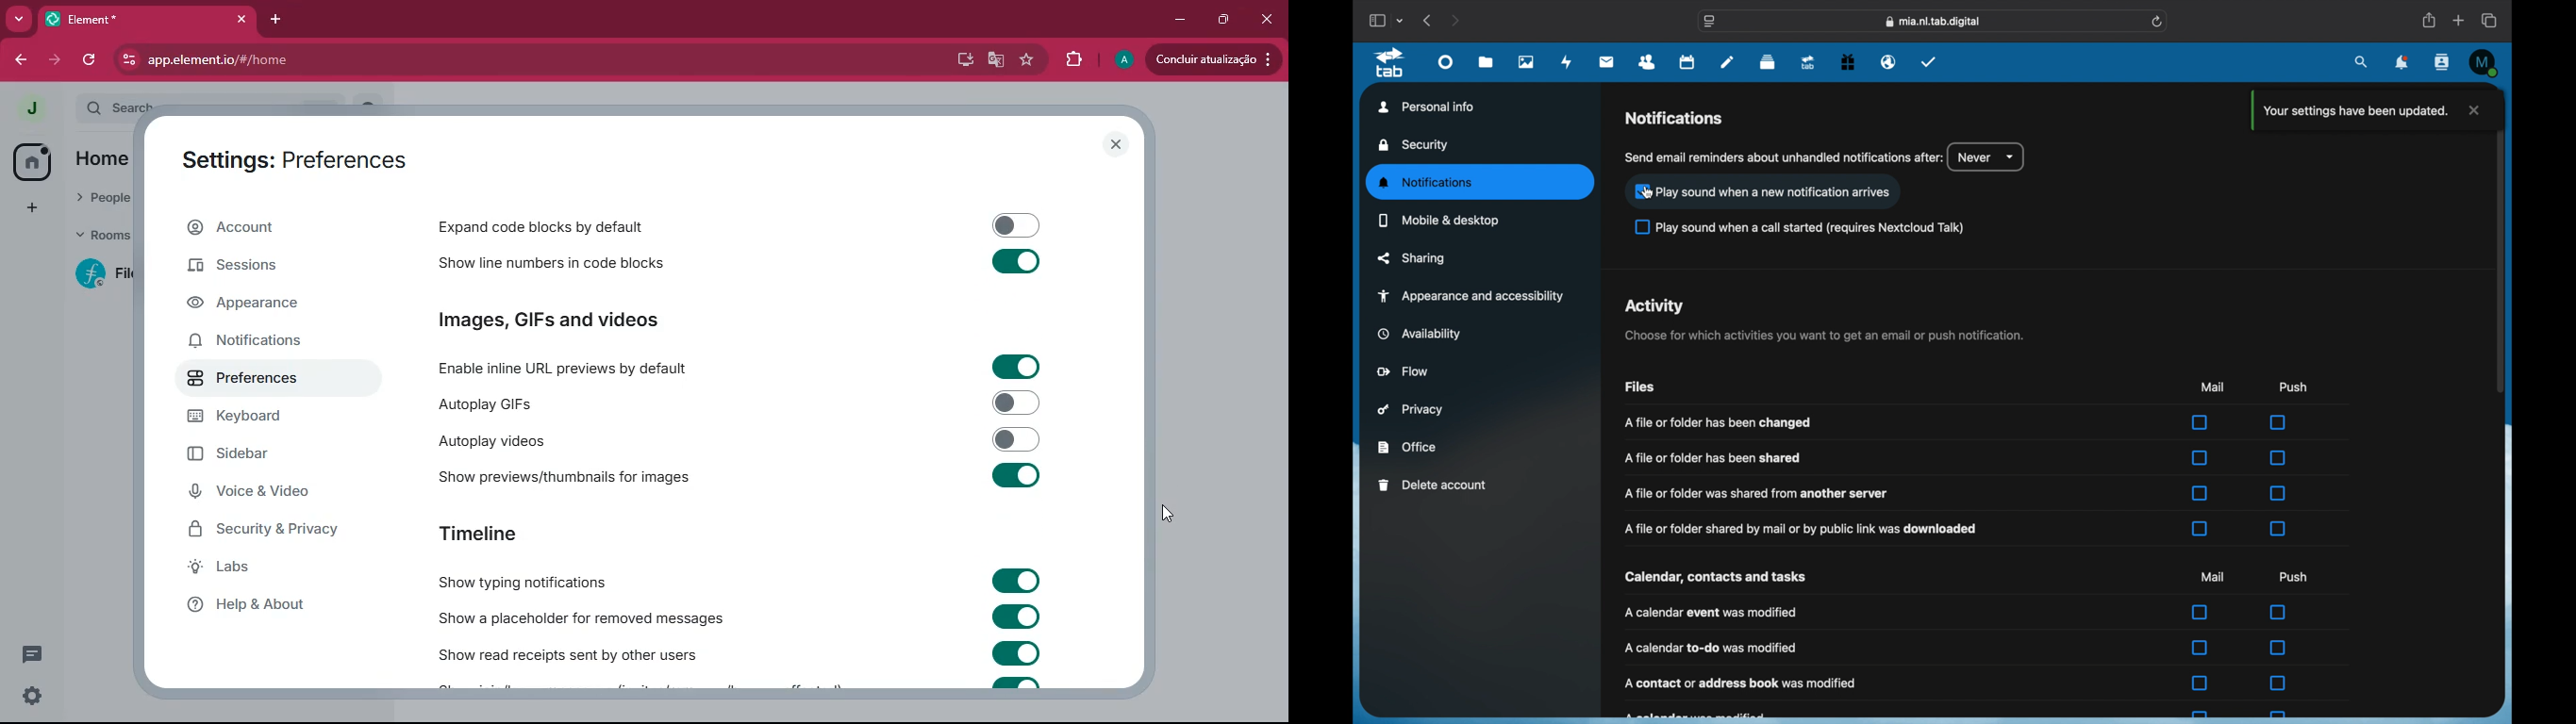  Describe the element at coordinates (1169, 514) in the screenshot. I see `mouse up` at that location.